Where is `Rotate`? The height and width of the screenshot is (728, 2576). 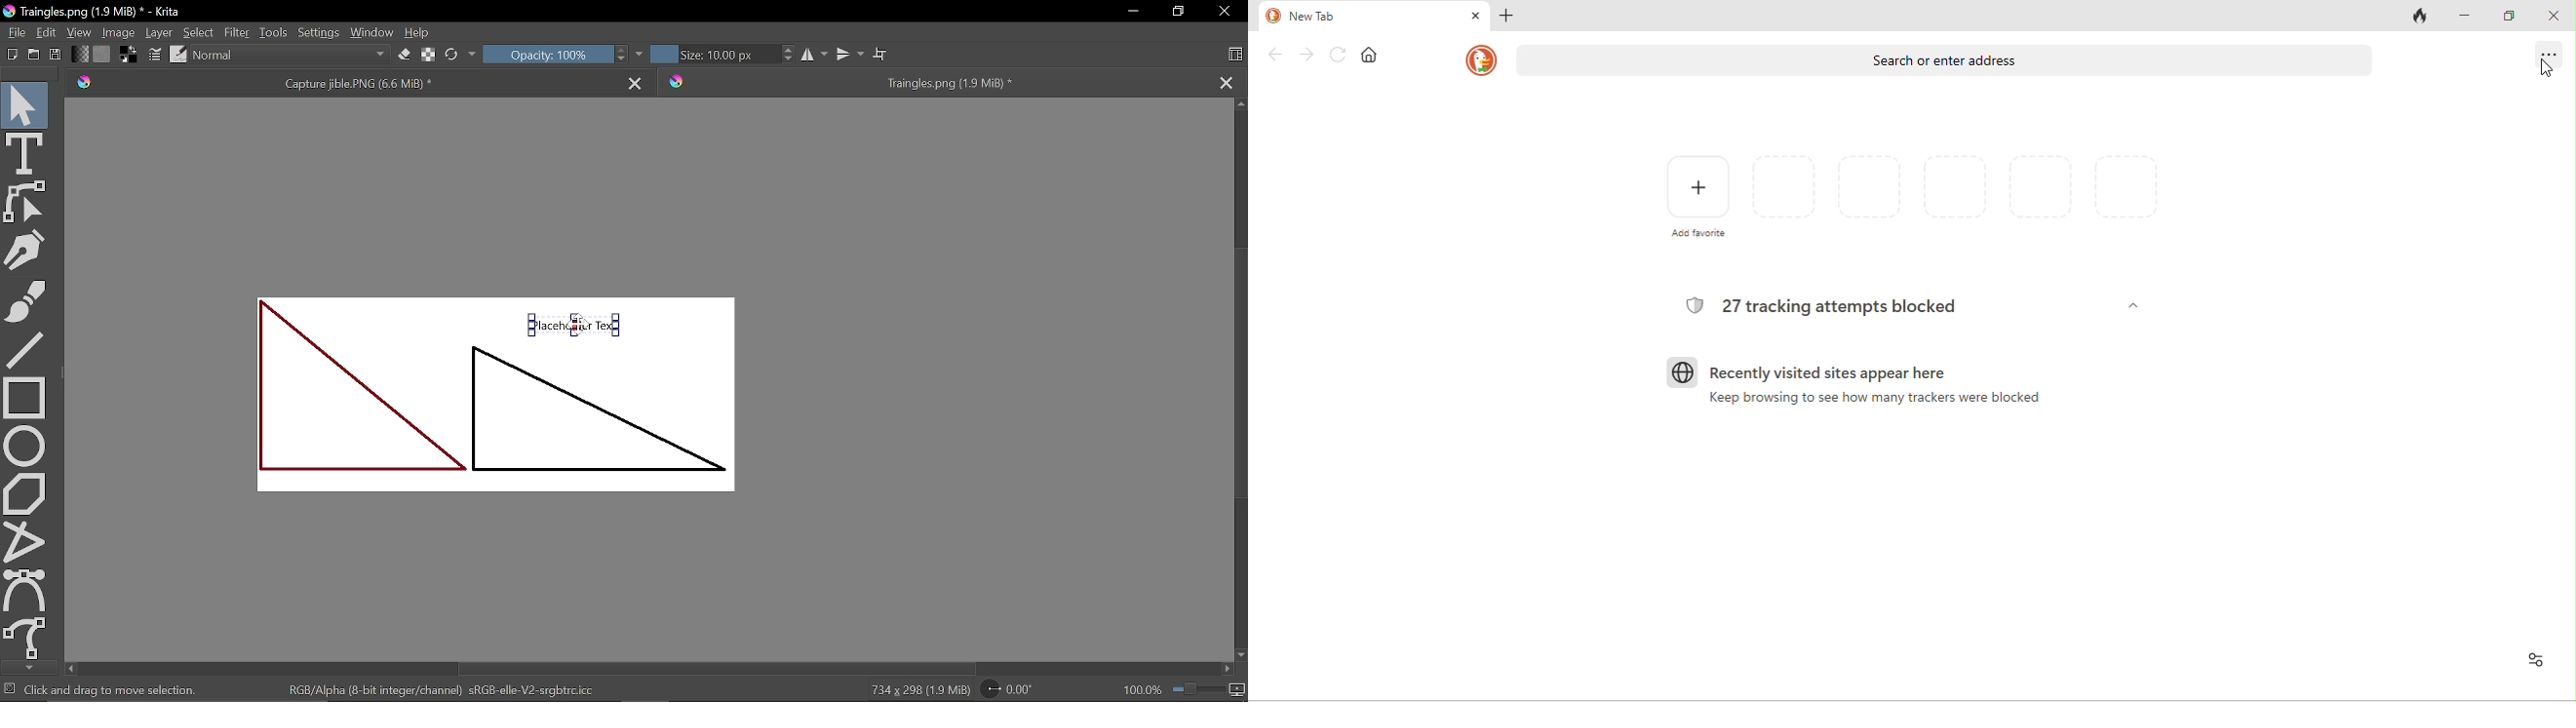 Rotate is located at coordinates (1007, 690).